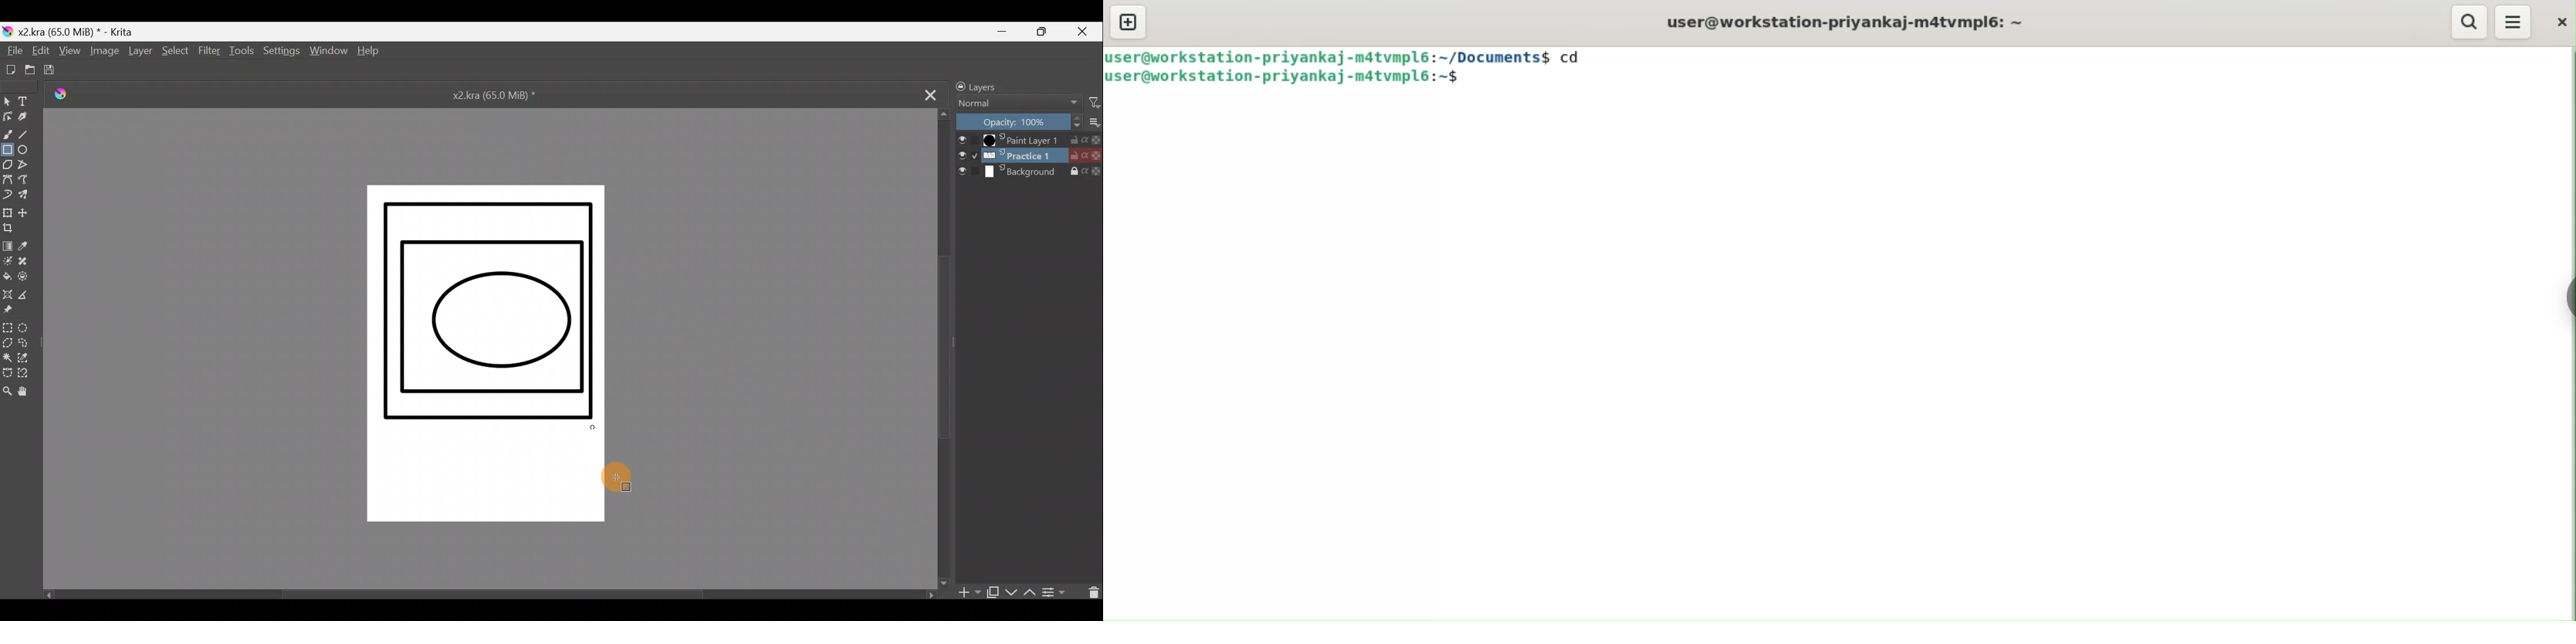  Describe the element at coordinates (487, 310) in the screenshot. I see `Rectangle successfully drawn` at that location.